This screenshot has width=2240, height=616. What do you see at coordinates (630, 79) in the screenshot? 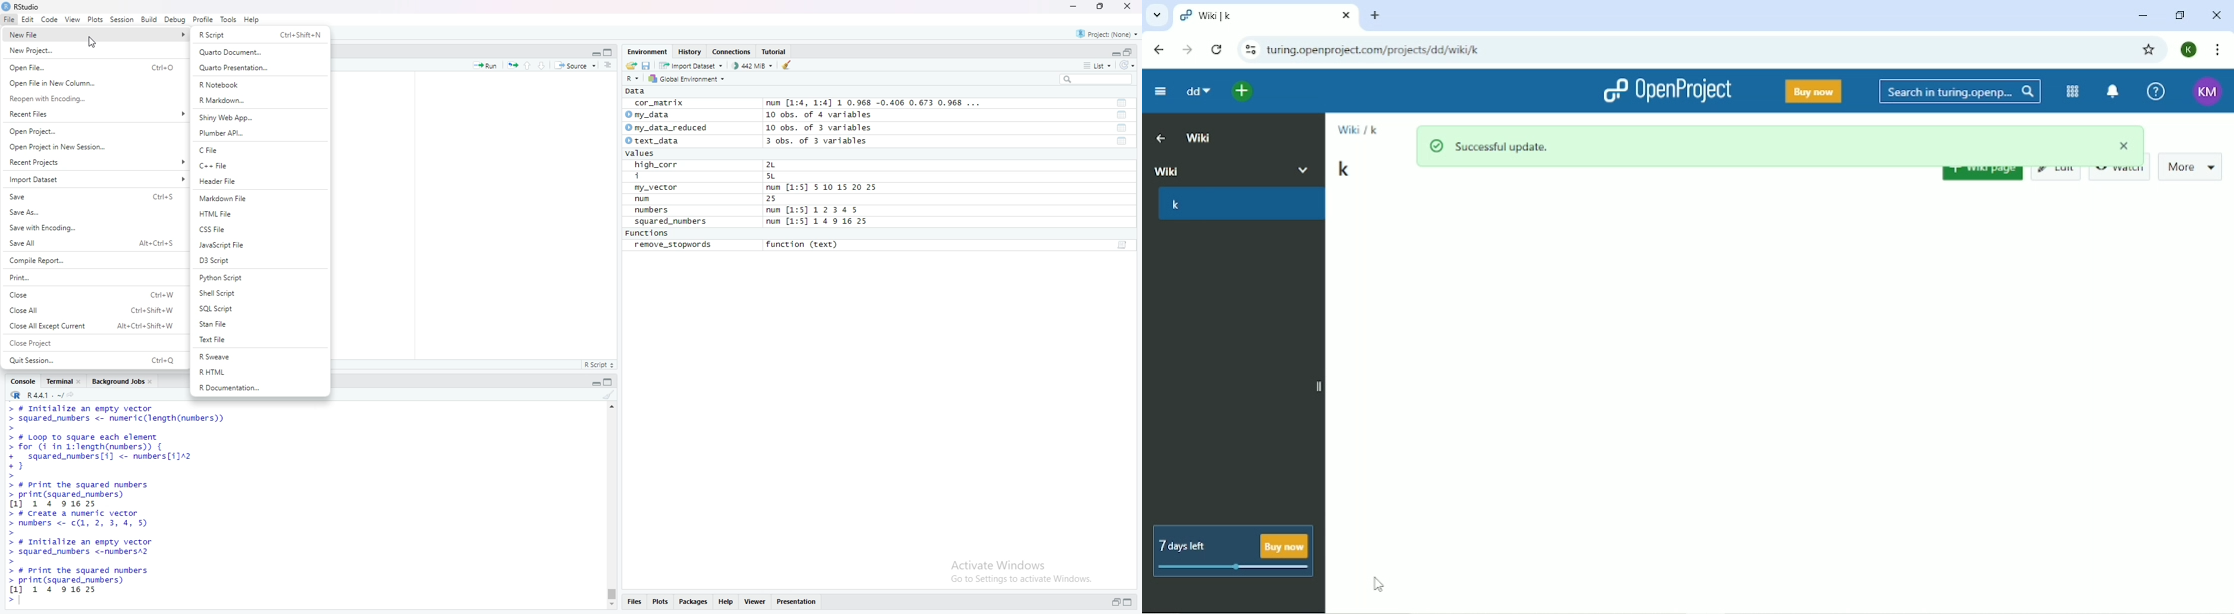
I see `R` at bounding box center [630, 79].